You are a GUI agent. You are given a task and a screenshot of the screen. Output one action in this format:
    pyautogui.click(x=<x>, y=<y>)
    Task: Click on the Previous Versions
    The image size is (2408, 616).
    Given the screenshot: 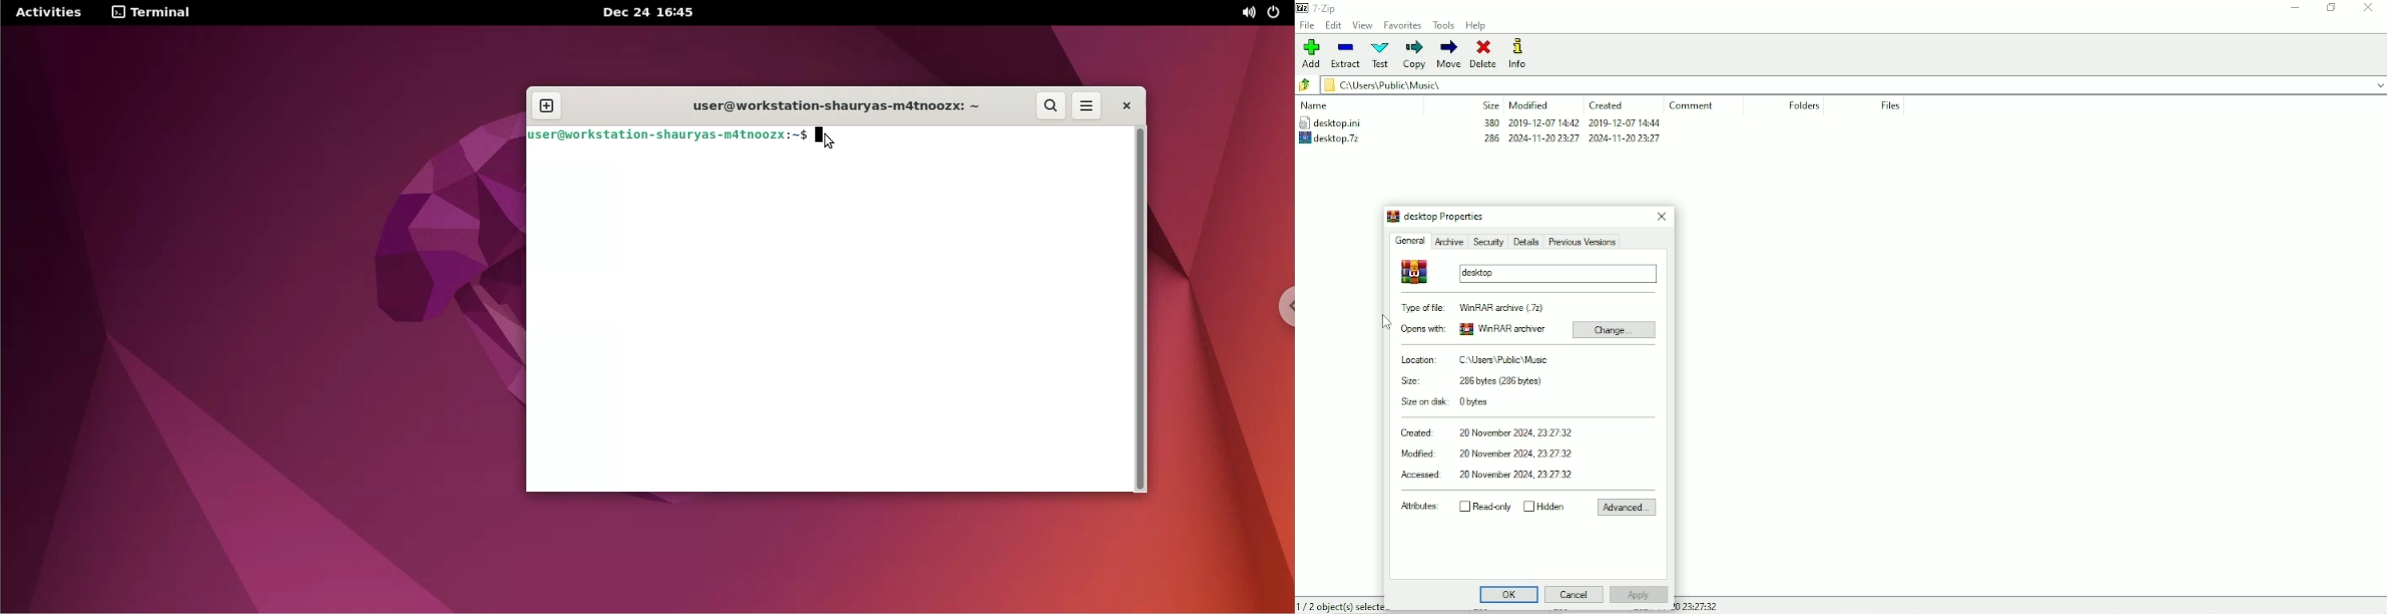 What is the action you would take?
    pyautogui.click(x=1582, y=241)
    